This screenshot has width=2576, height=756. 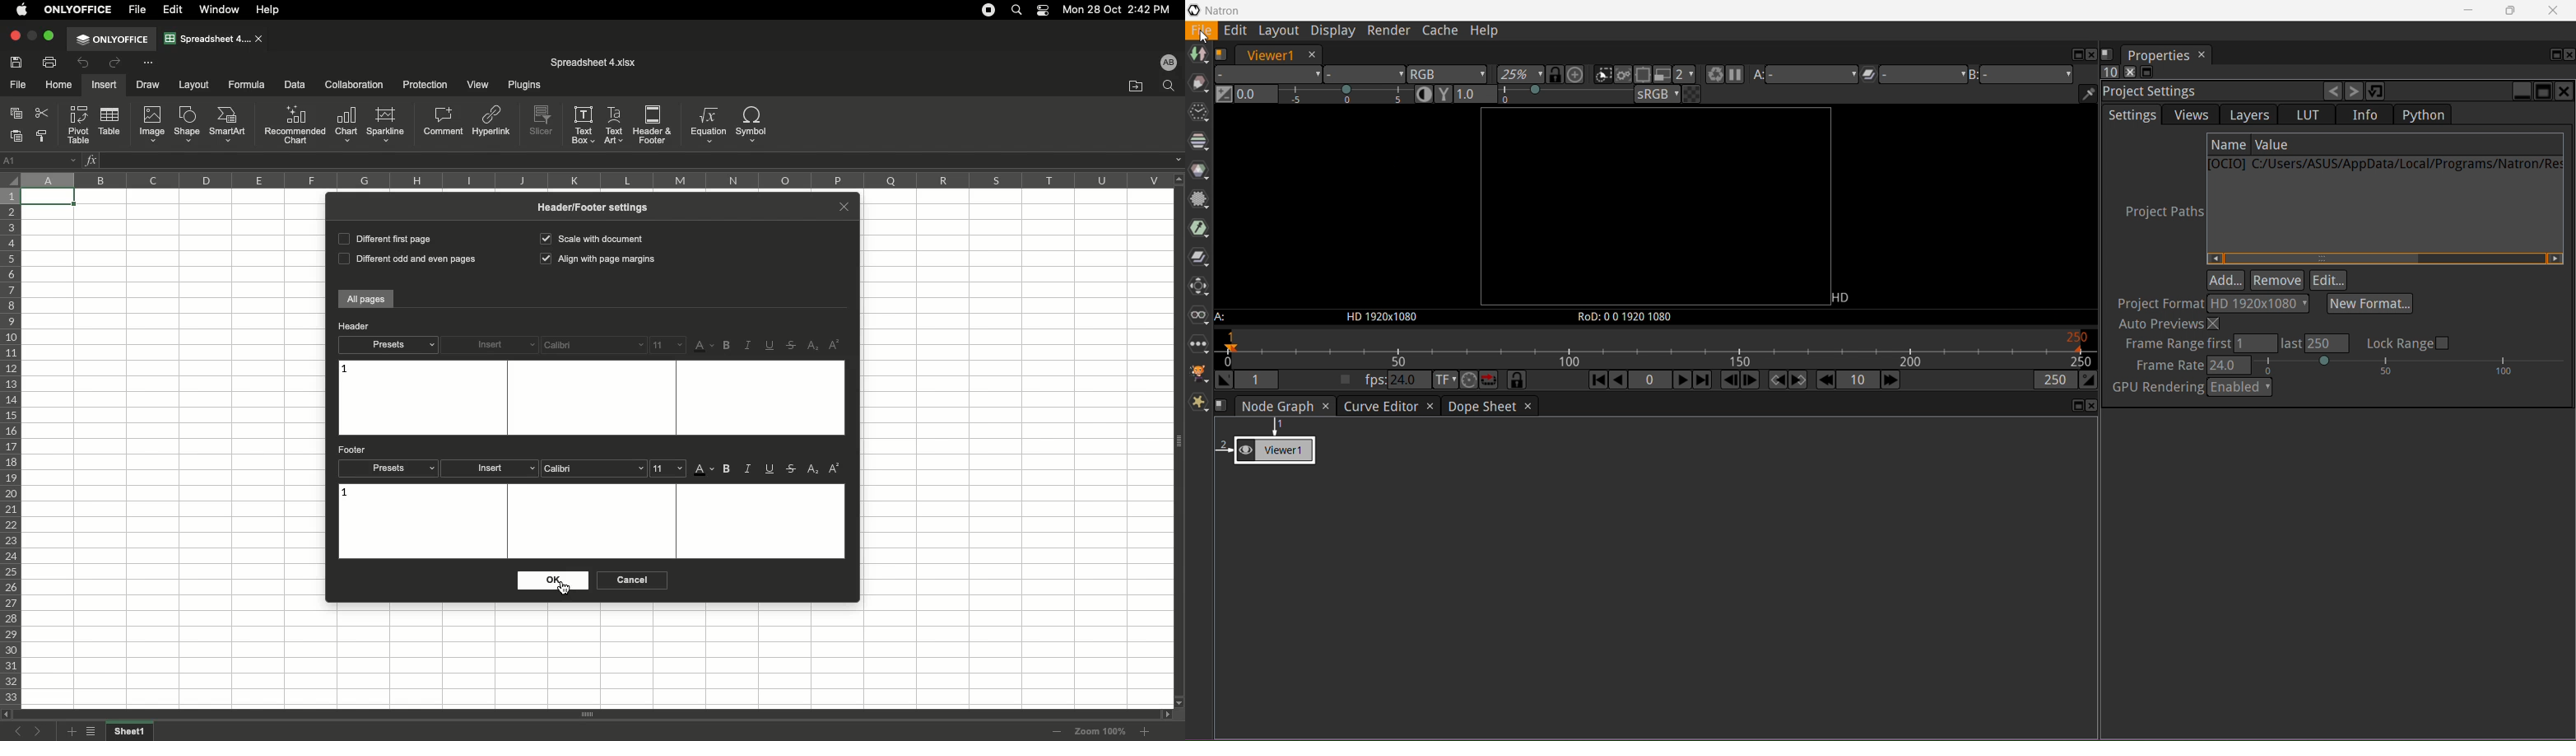 What do you see at coordinates (753, 124) in the screenshot?
I see `Symbol` at bounding box center [753, 124].